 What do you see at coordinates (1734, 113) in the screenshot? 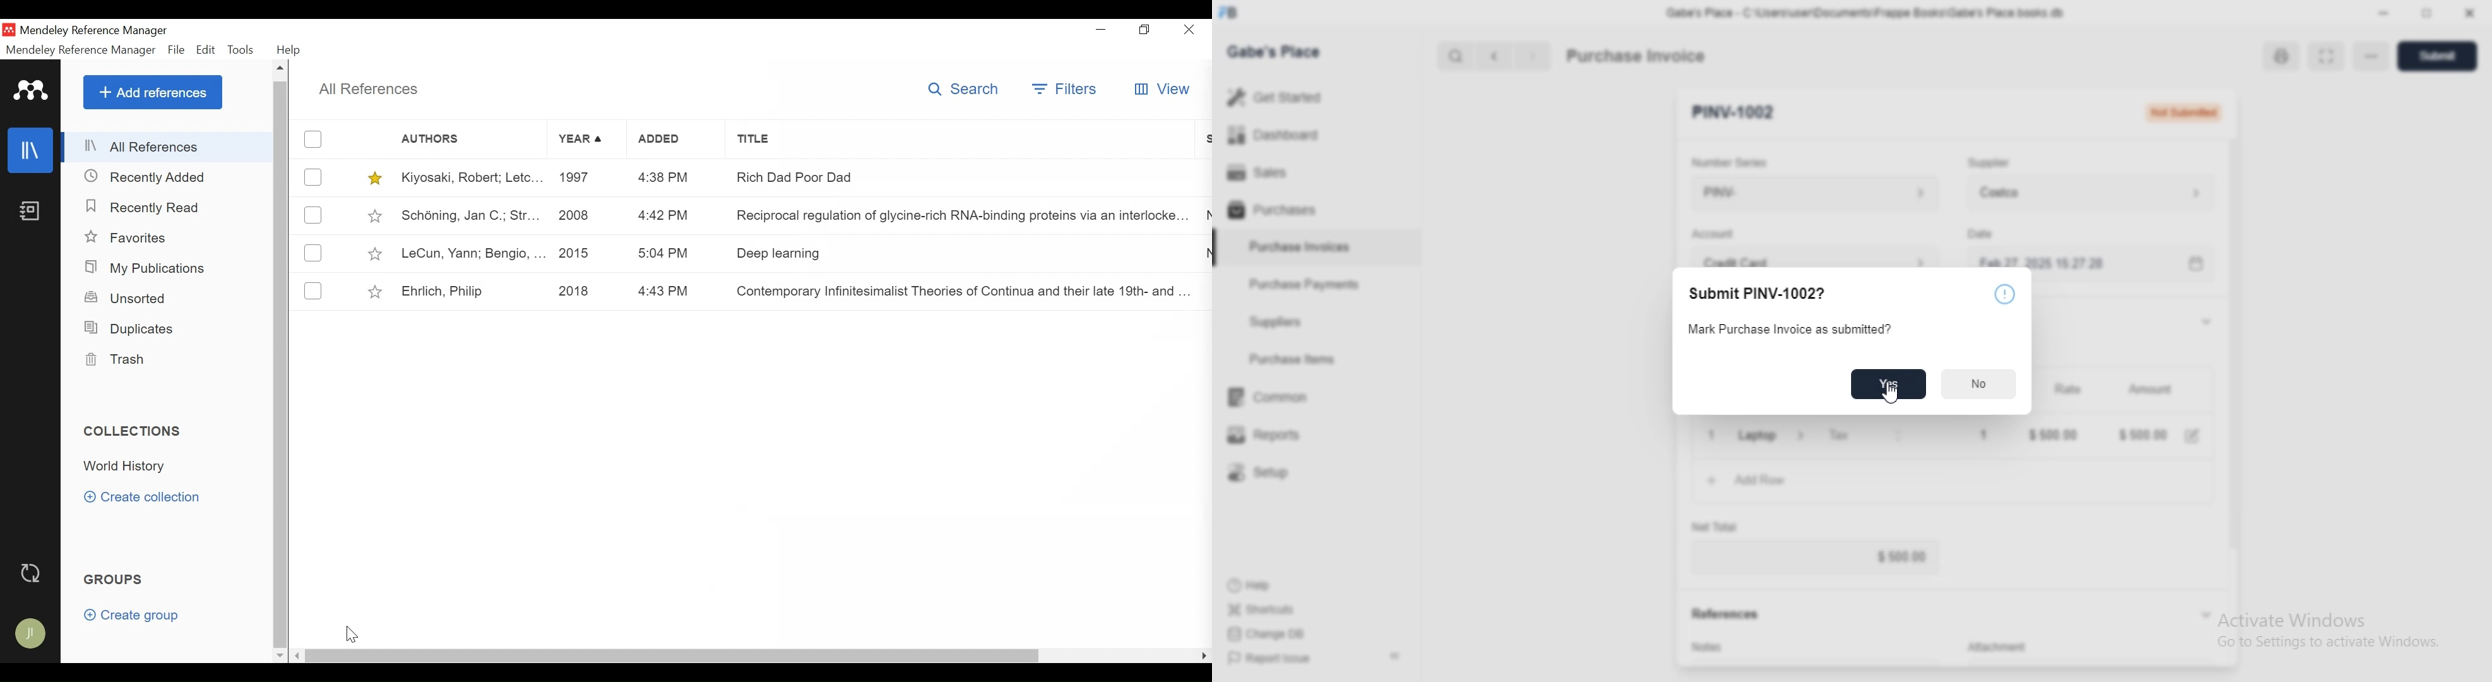
I see `PINV-1002` at bounding box center [1734, 113].